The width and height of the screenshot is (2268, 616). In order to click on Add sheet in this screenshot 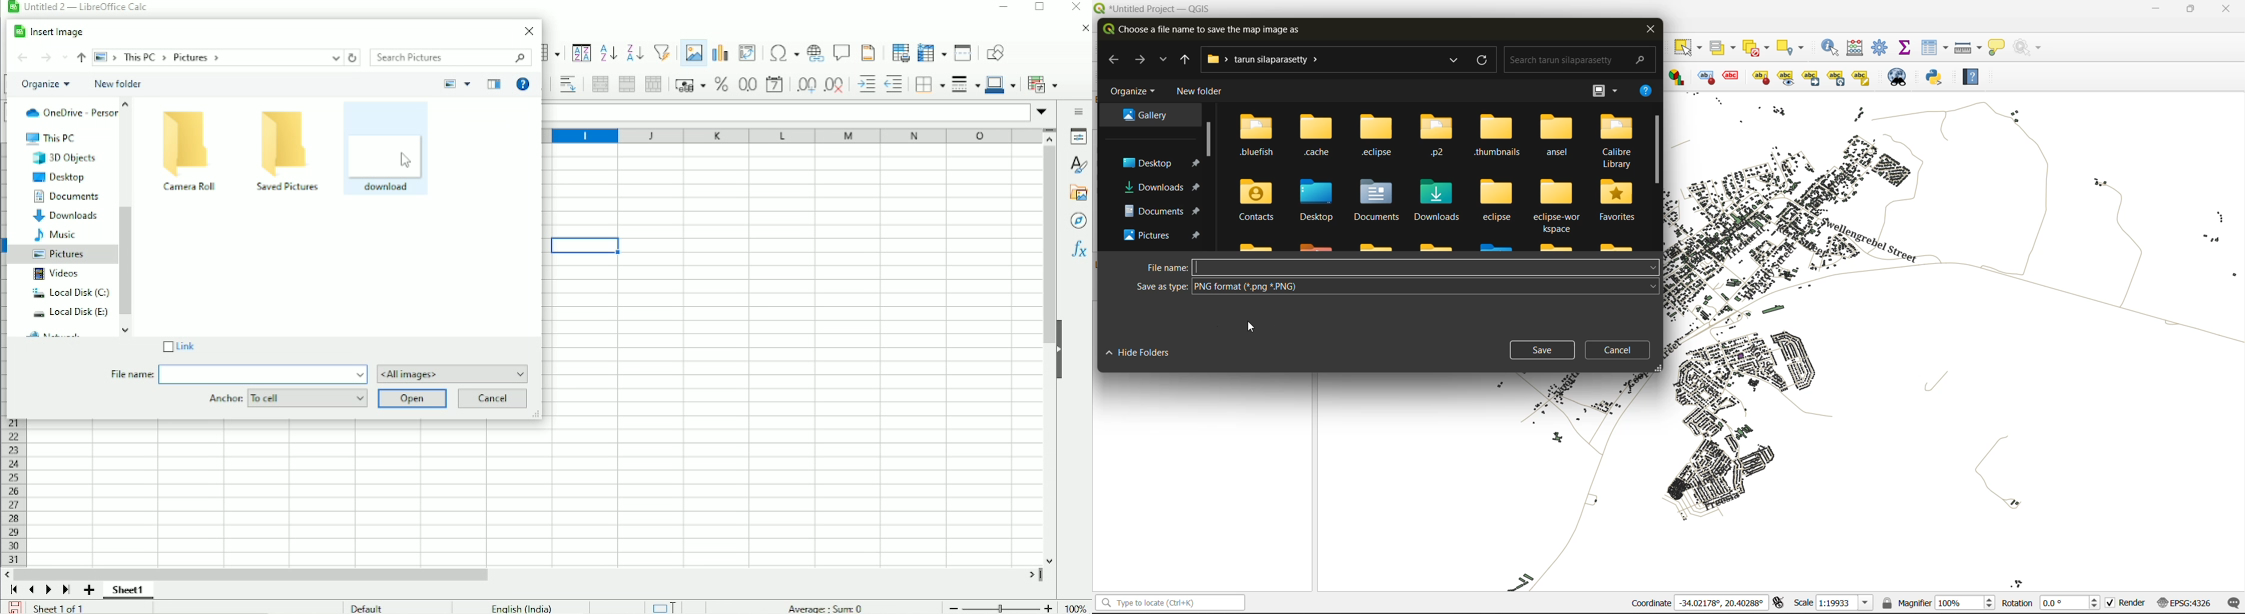, I will do `click(89, 590)`.